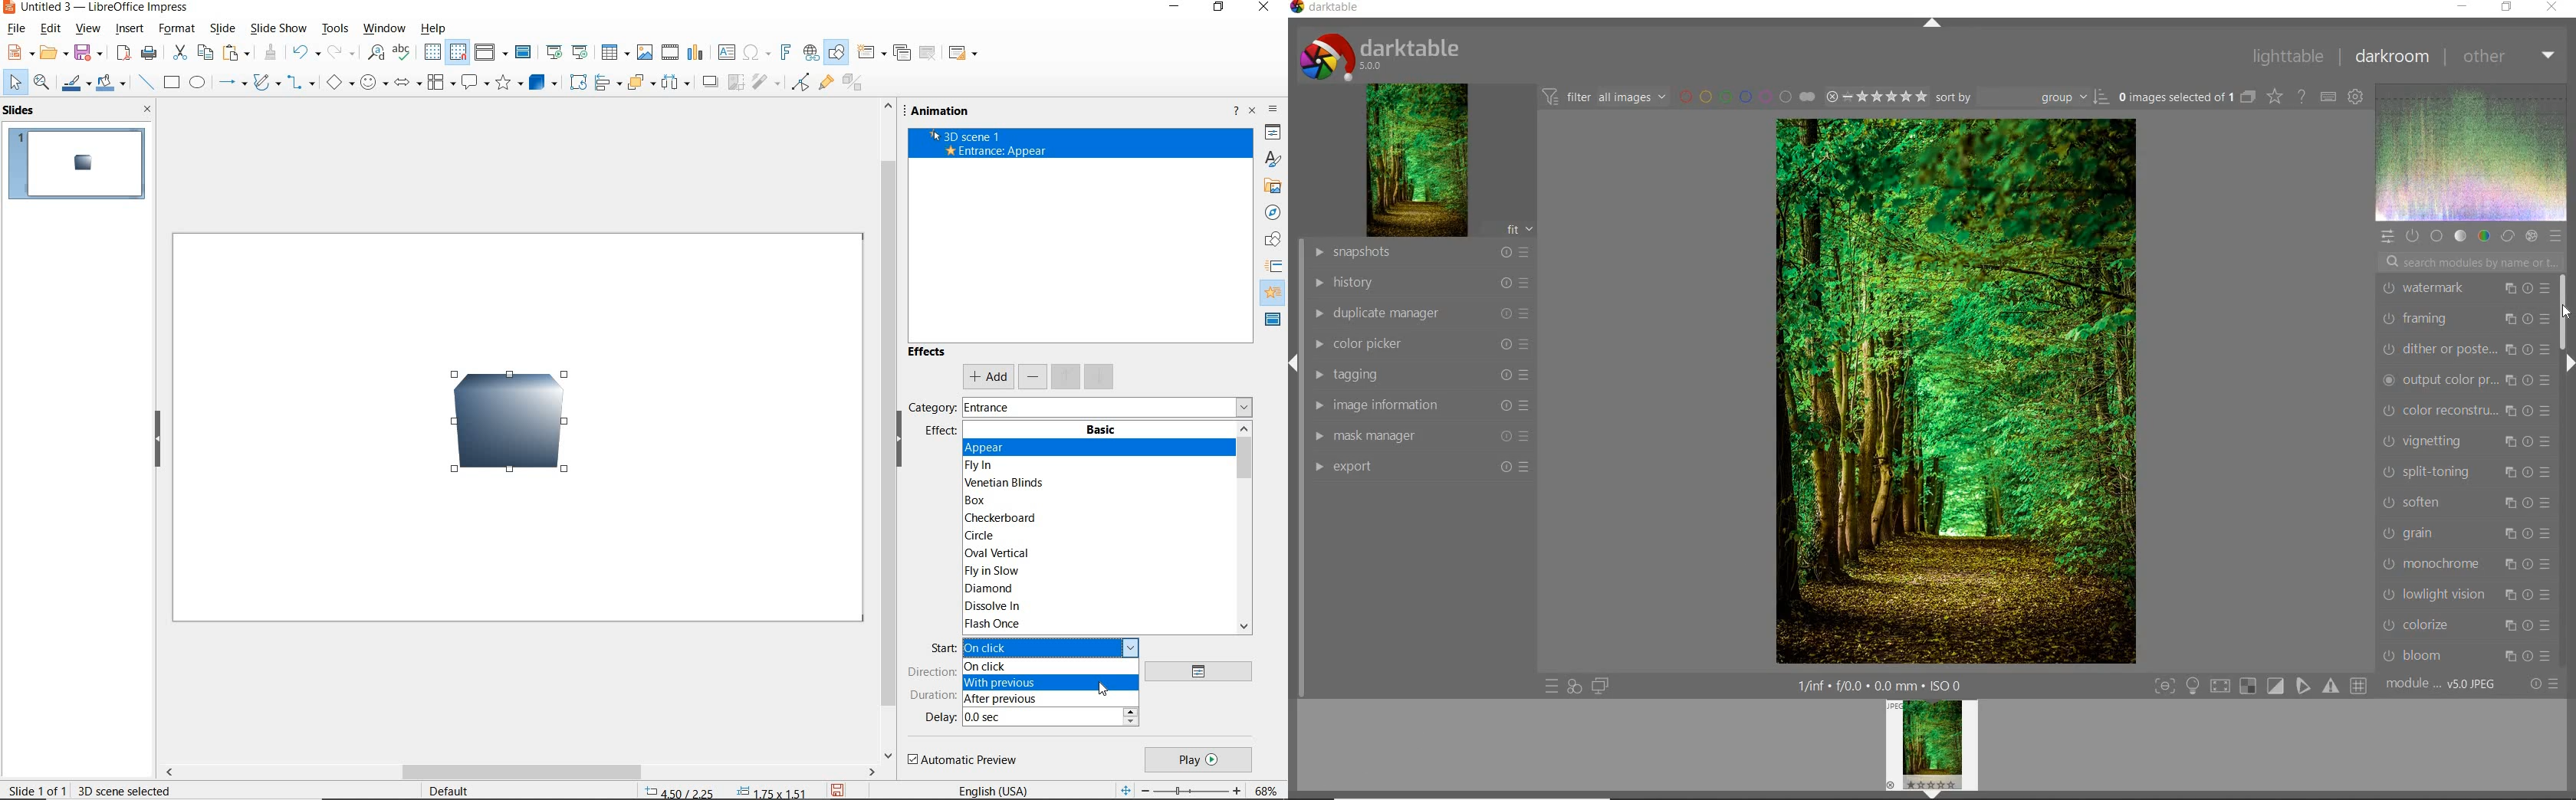  Describe the element at coordinates (98, 8) in the screenshot. I see `file name` at that location.